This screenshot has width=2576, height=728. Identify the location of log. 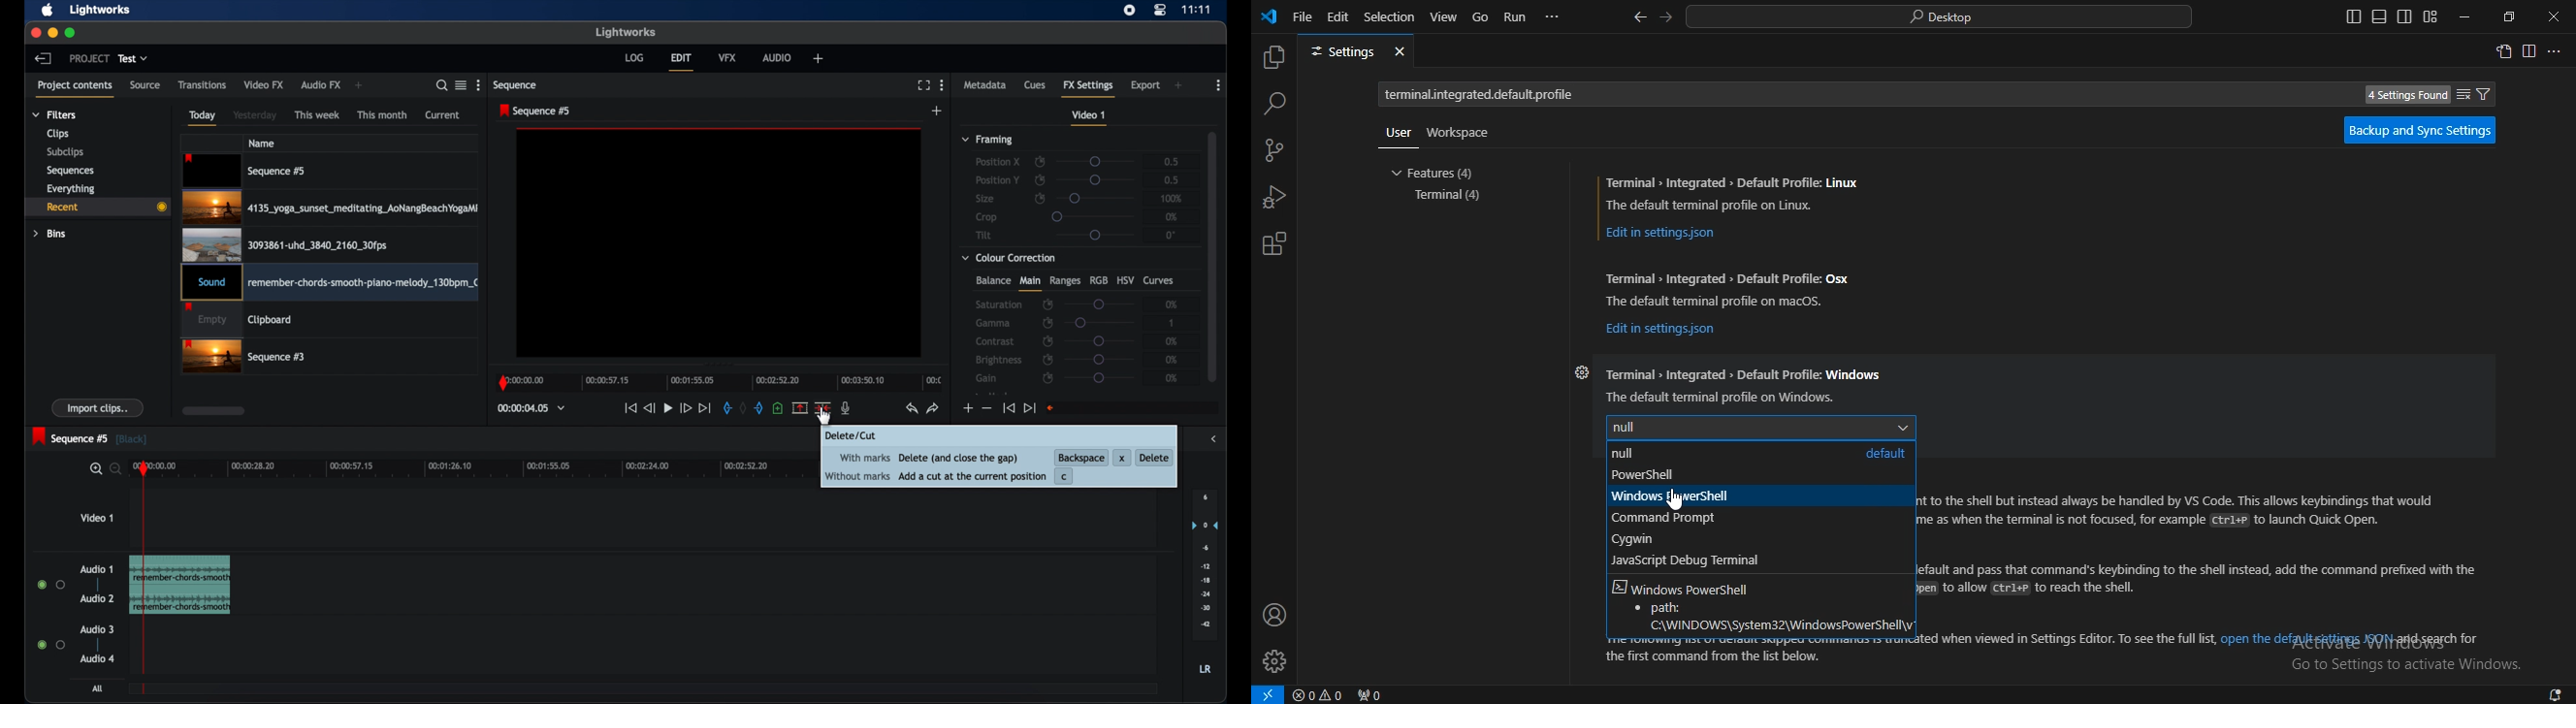
(634, 58).